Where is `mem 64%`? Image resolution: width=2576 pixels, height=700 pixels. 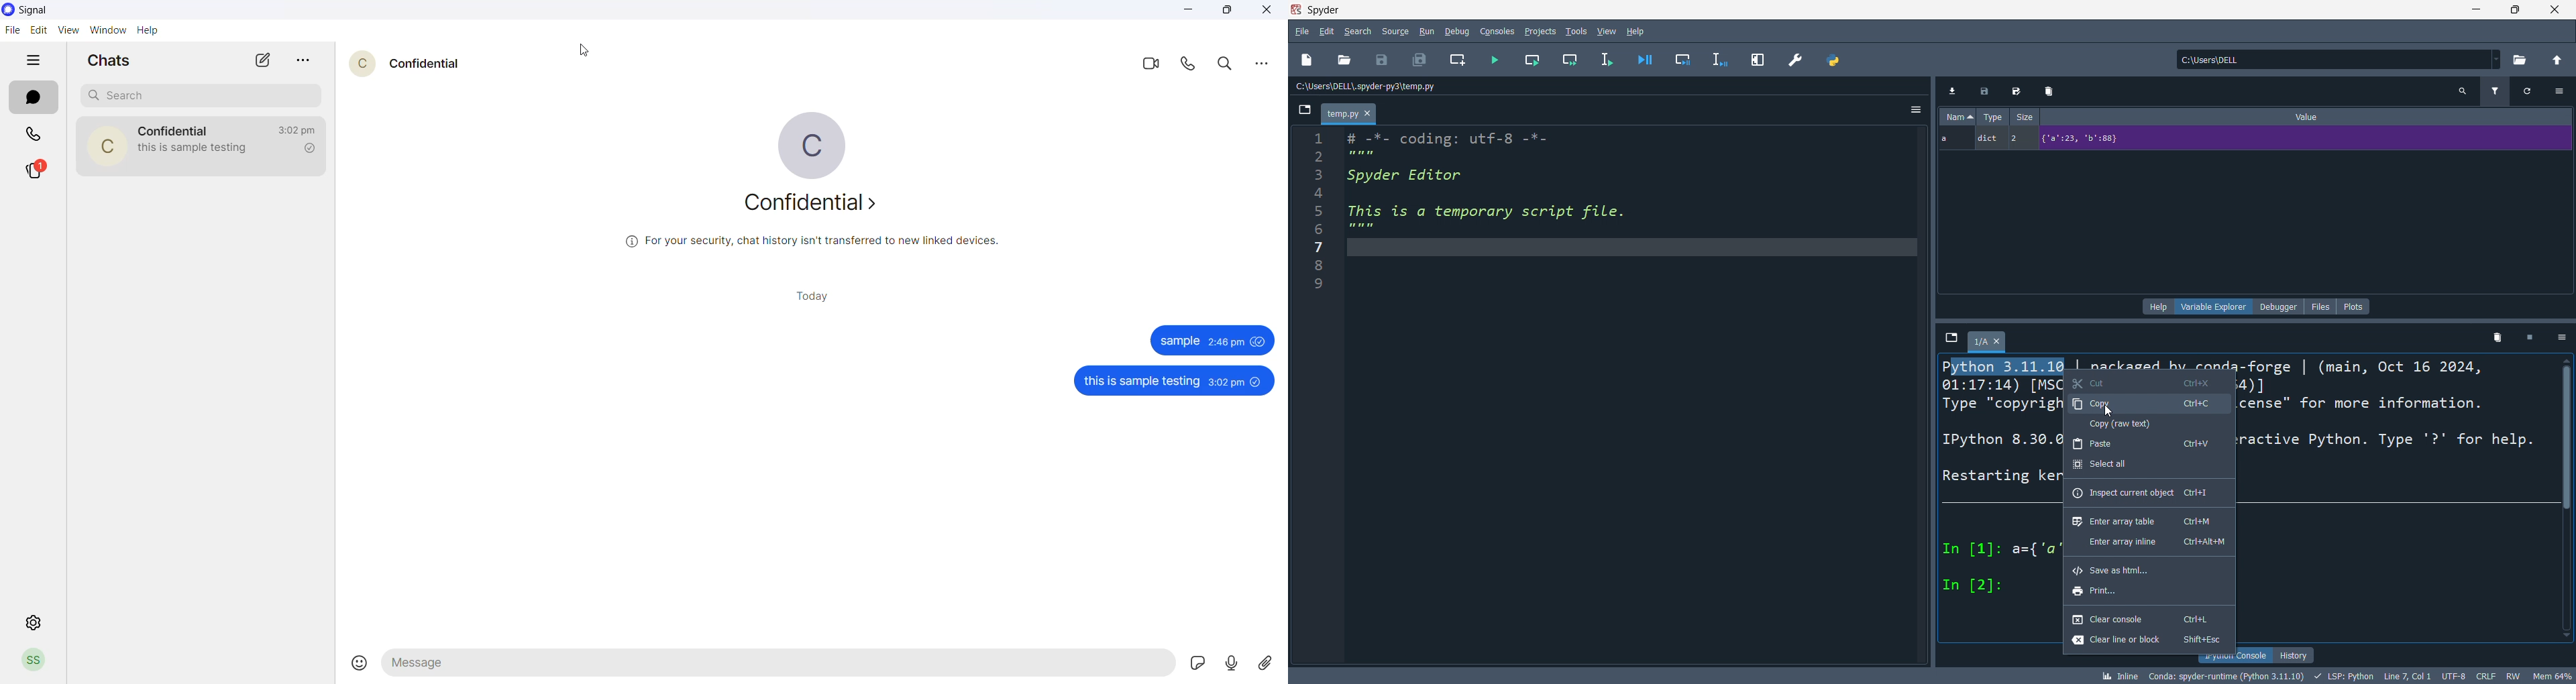
mem 64% is located at coordinates (2552, 675).